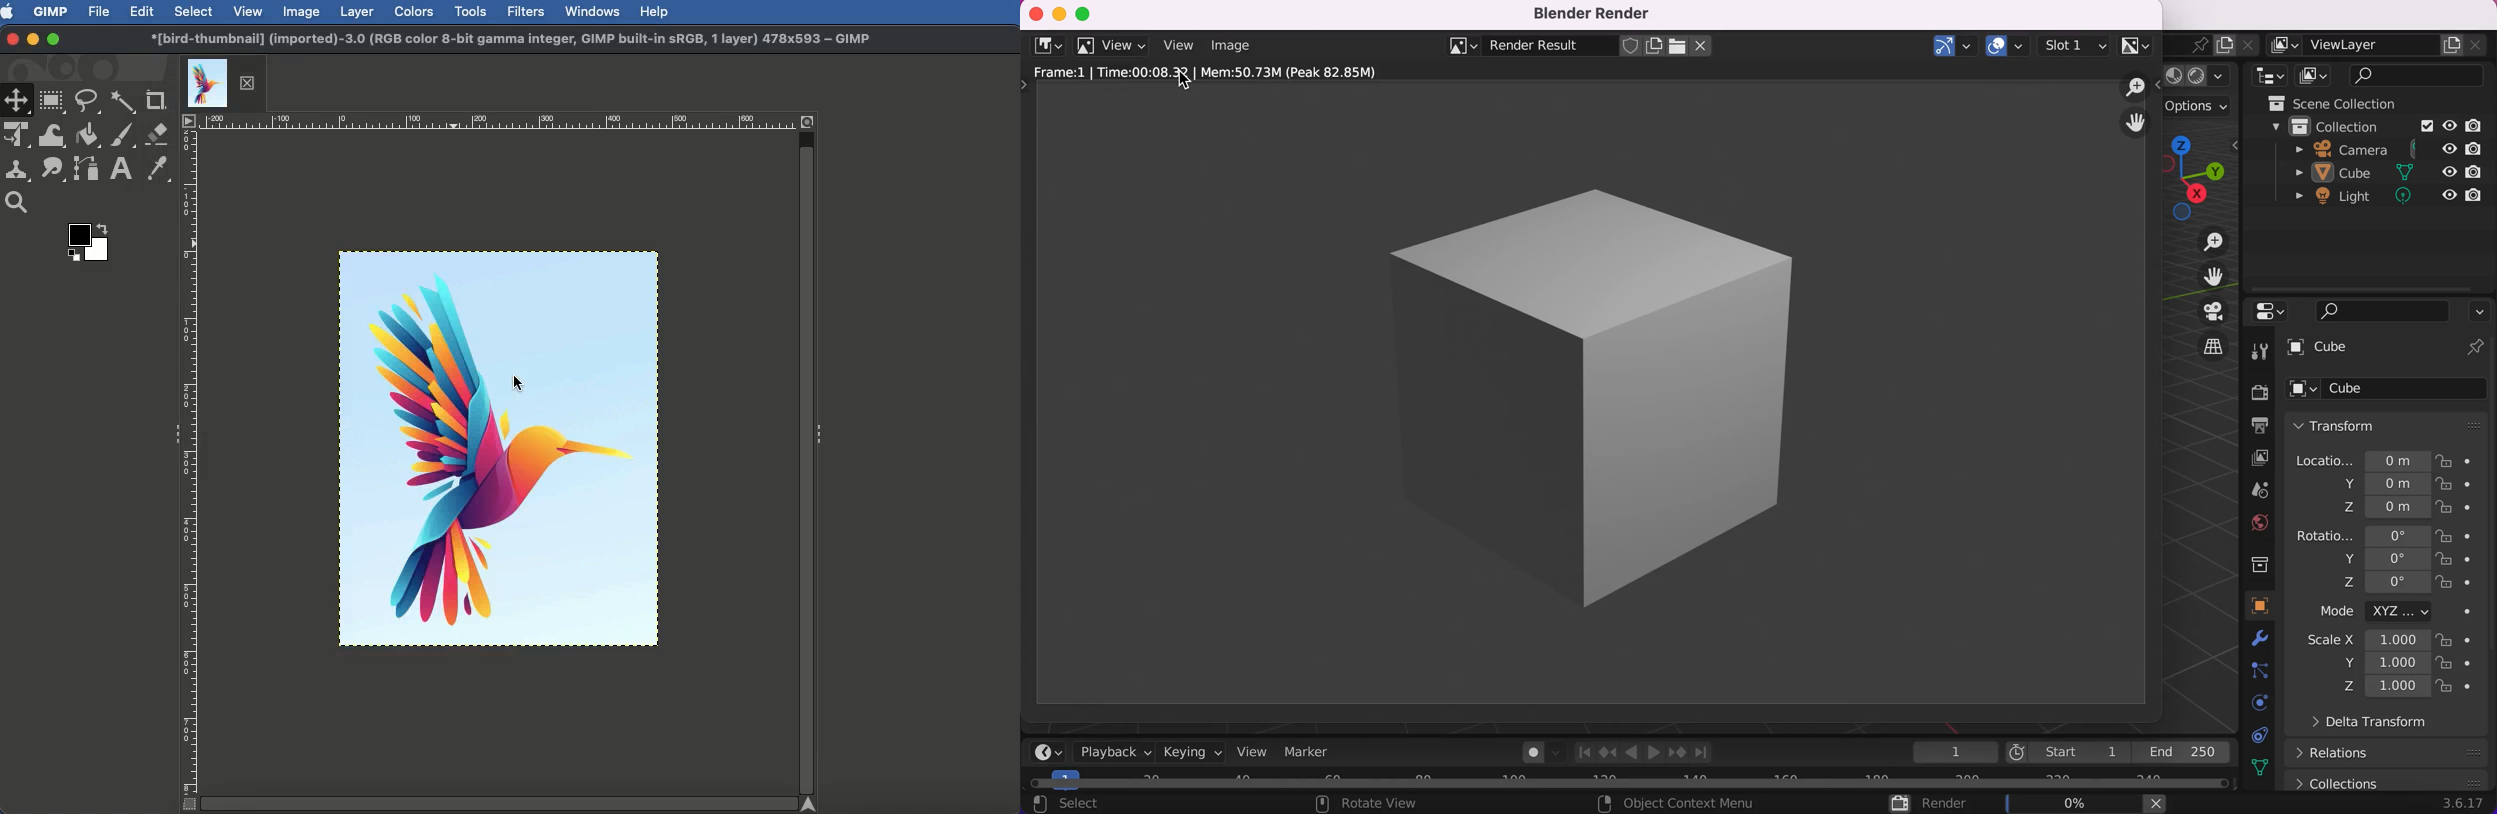  I want to click on select, so click(1092, 802).